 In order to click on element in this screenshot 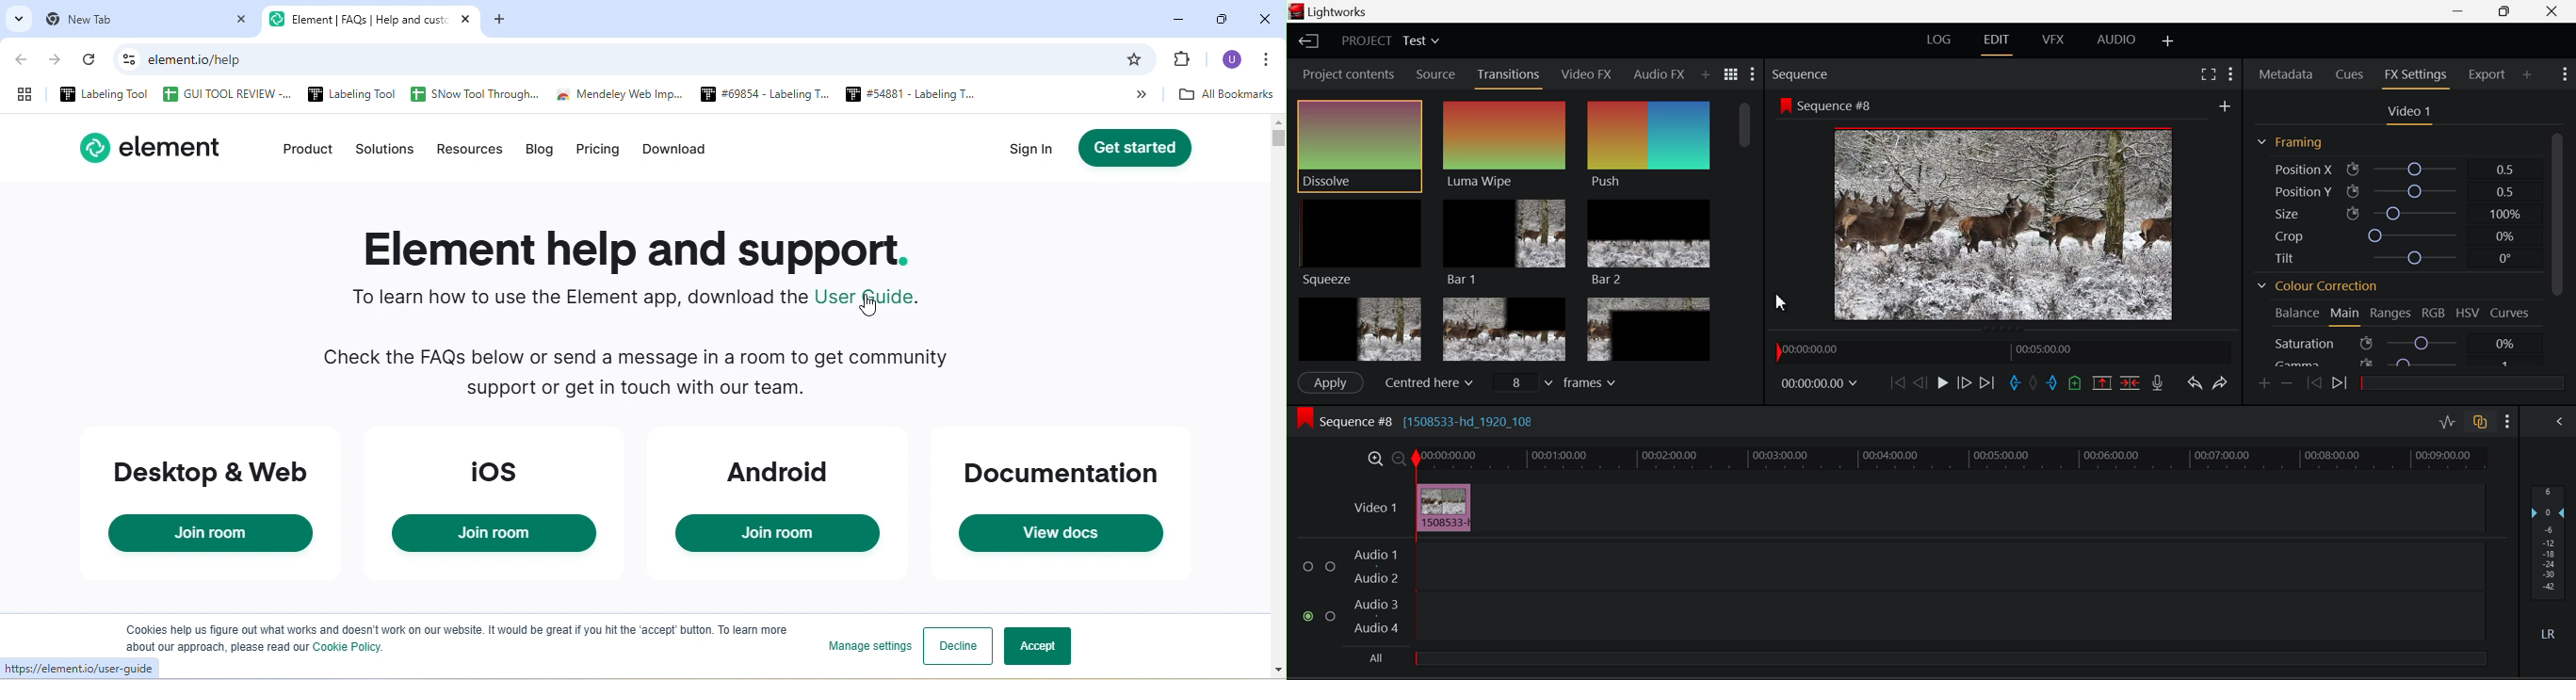, I will do `click(157, 146)`.